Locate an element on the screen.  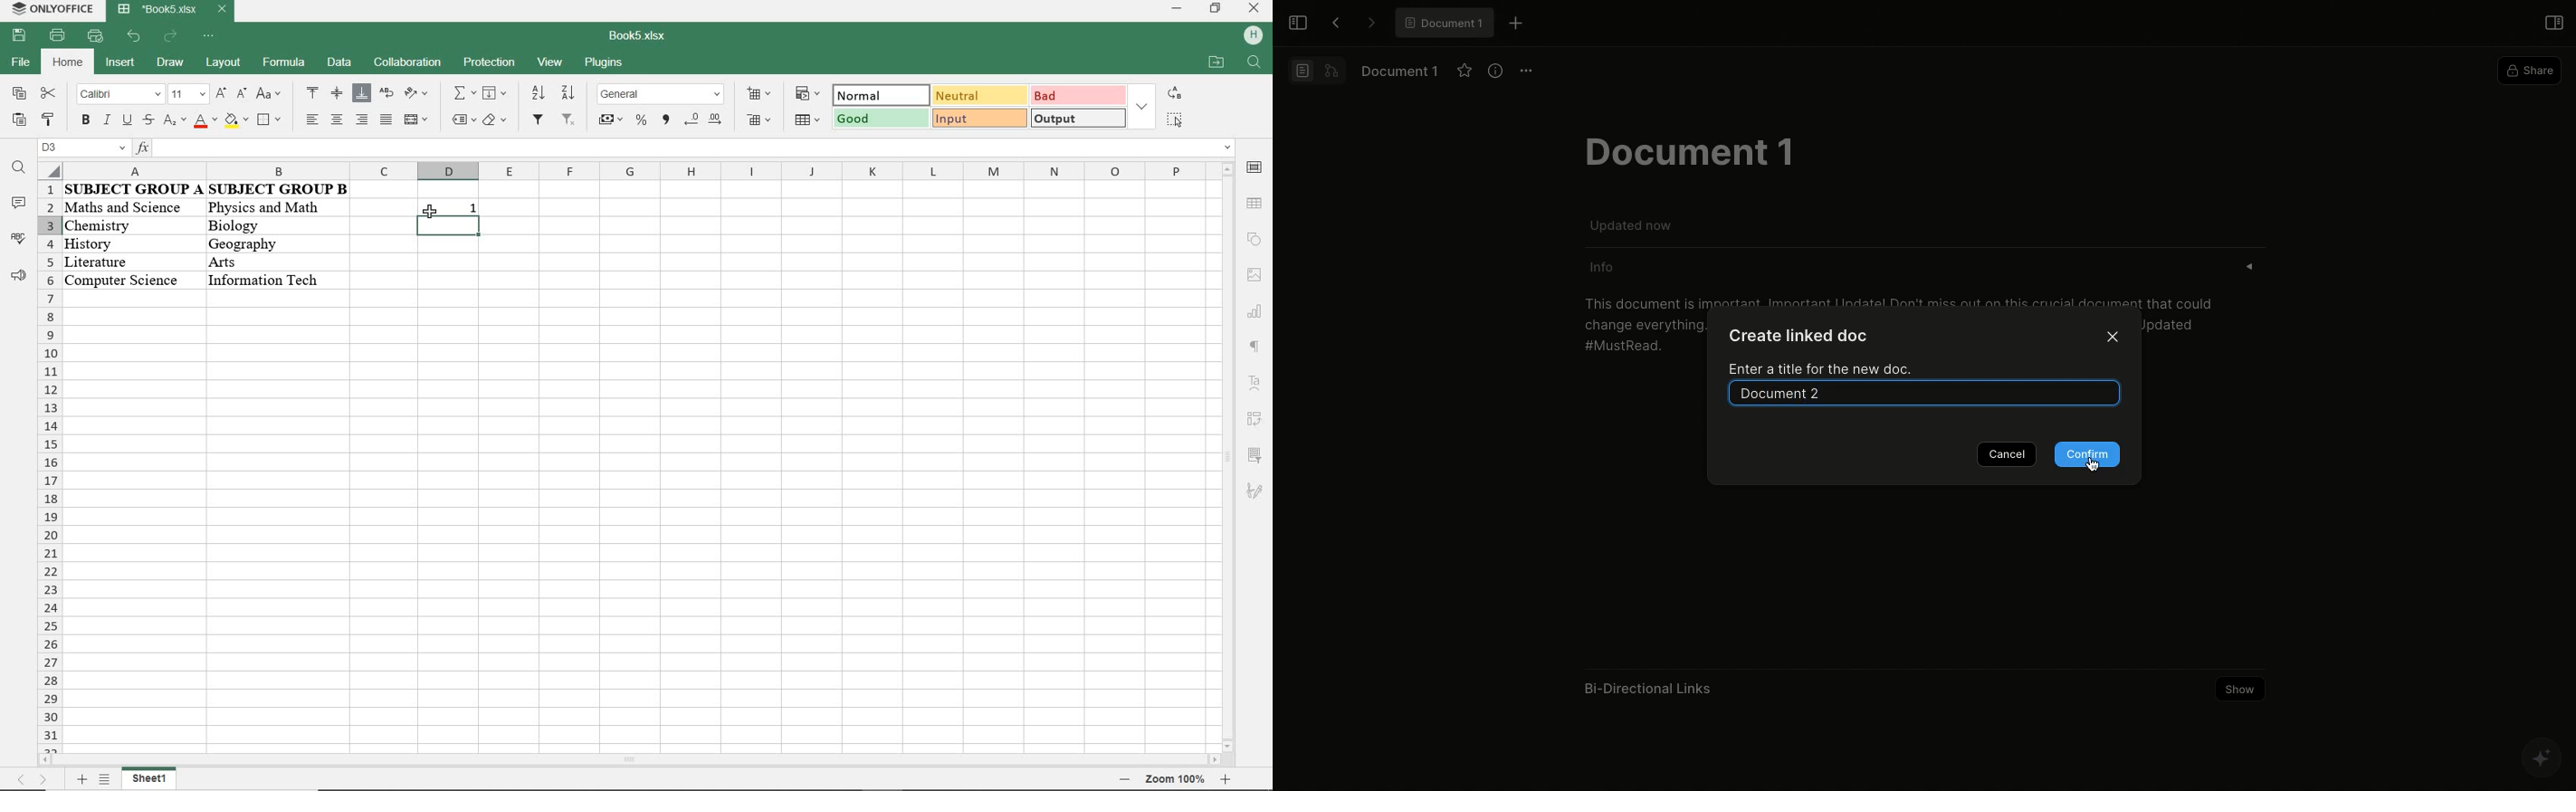
list of sheets is located at coordinates (105, 780).